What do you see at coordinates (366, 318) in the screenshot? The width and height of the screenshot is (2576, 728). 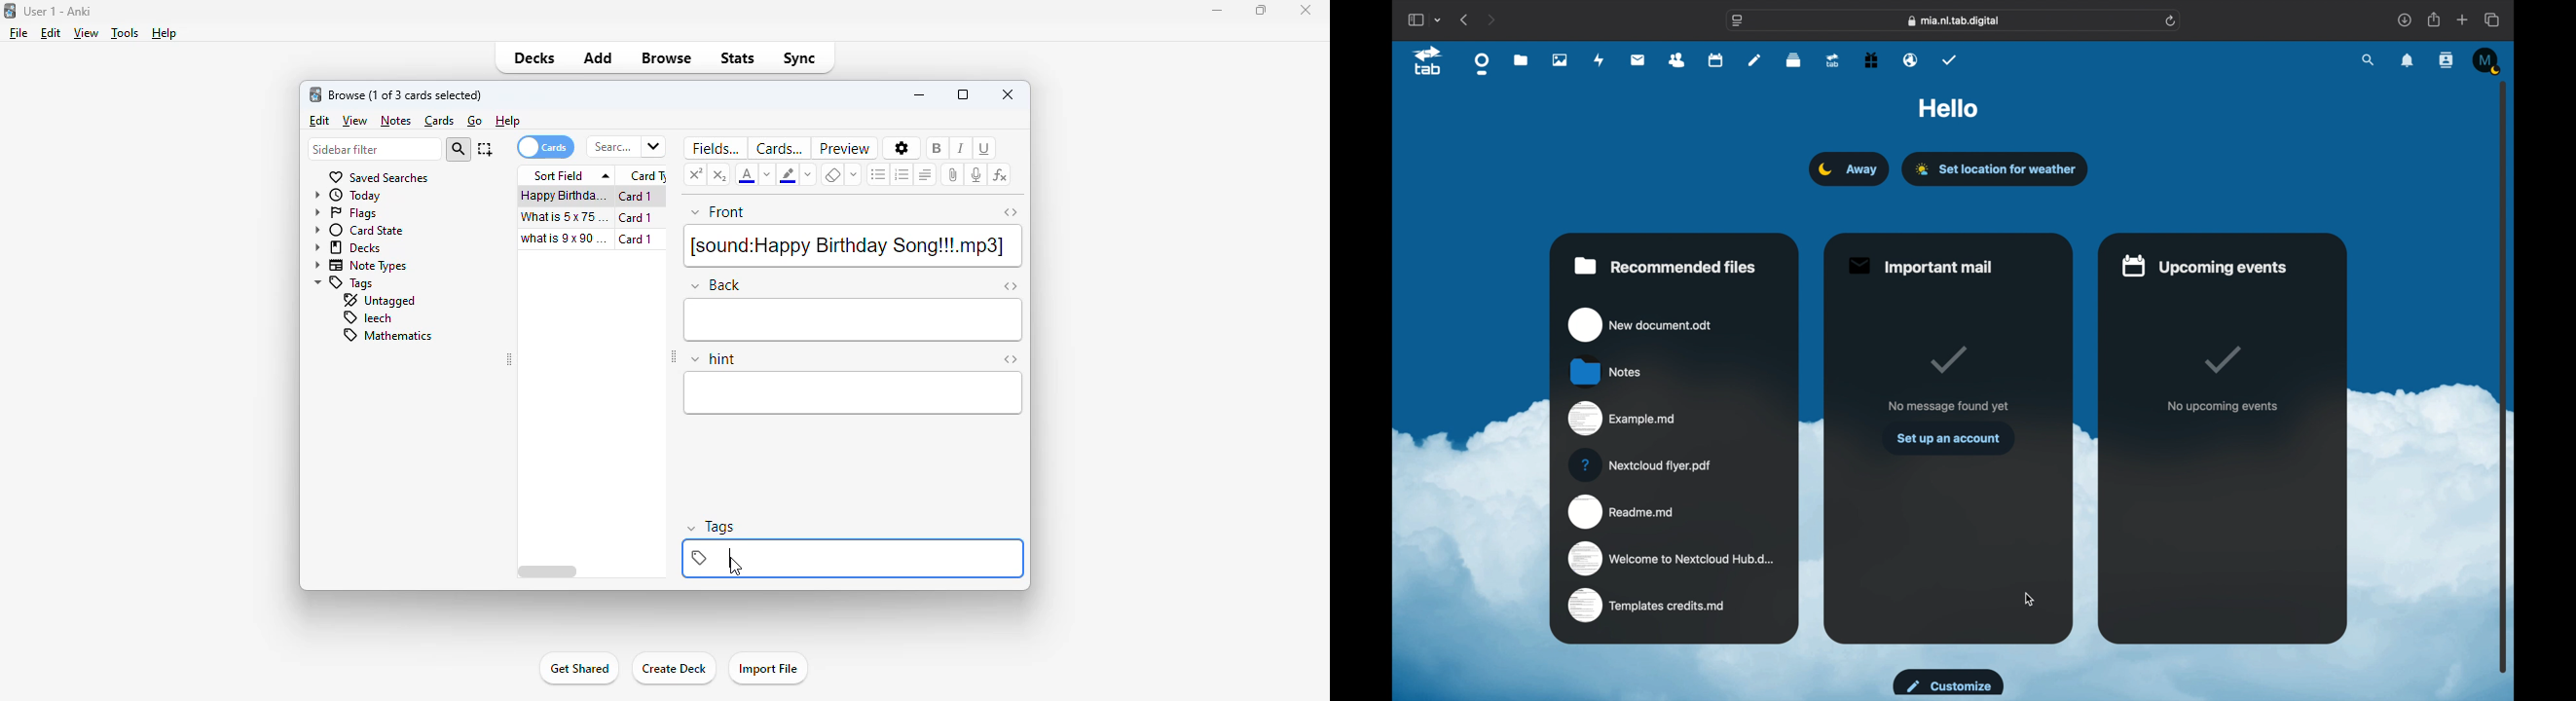 I see `leech` at bounding box center [366, 318].